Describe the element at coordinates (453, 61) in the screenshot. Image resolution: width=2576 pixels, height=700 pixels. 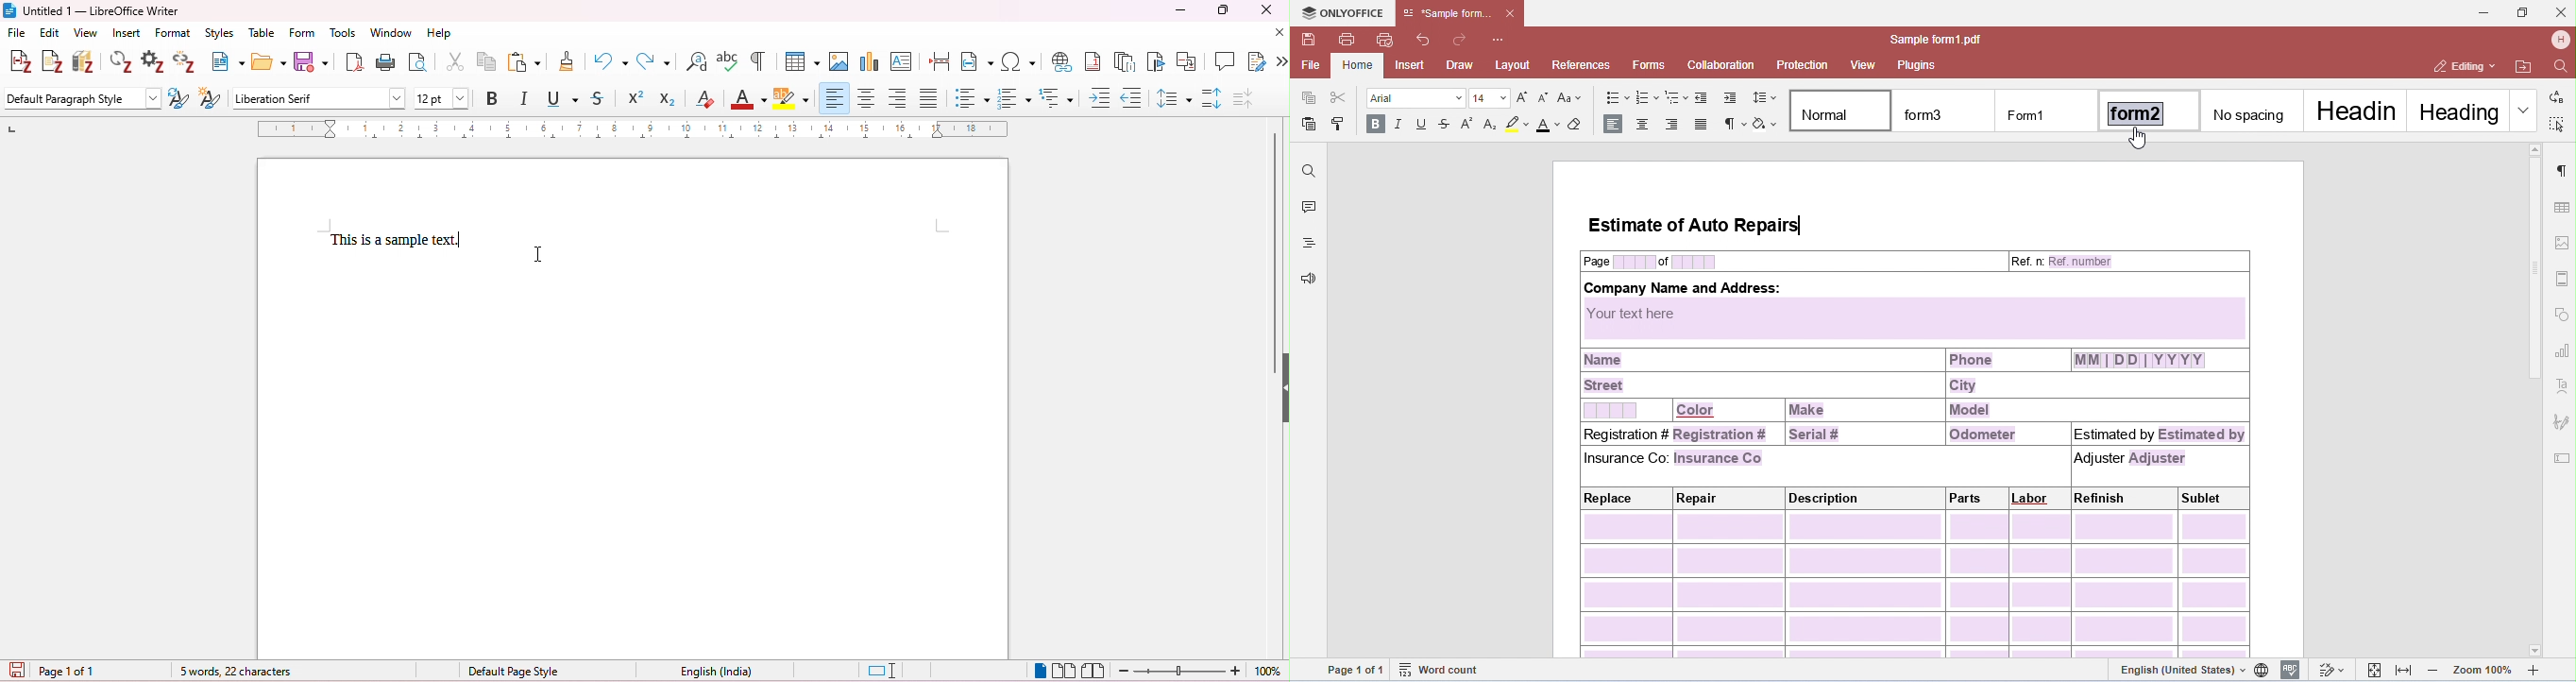
I see `cut` at that location.